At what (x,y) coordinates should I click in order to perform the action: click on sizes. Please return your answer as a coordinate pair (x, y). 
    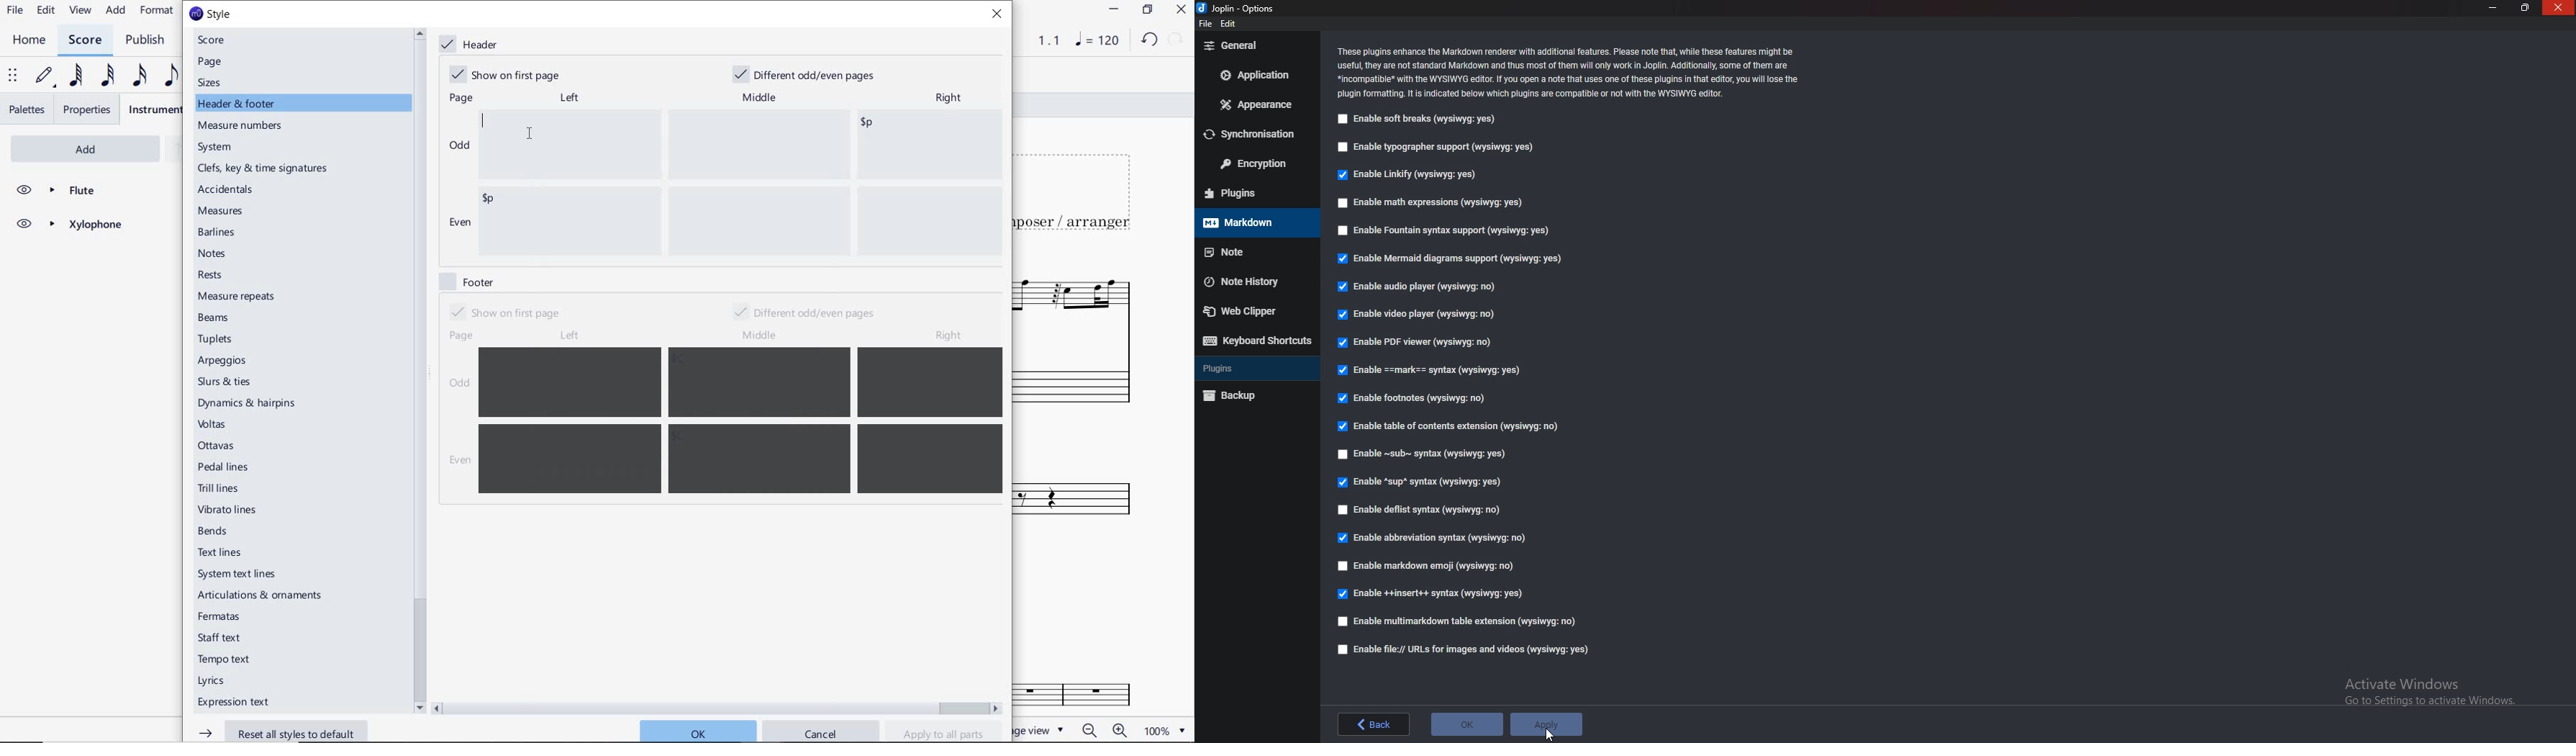
    Looking at the image, I should click on (213, 83).